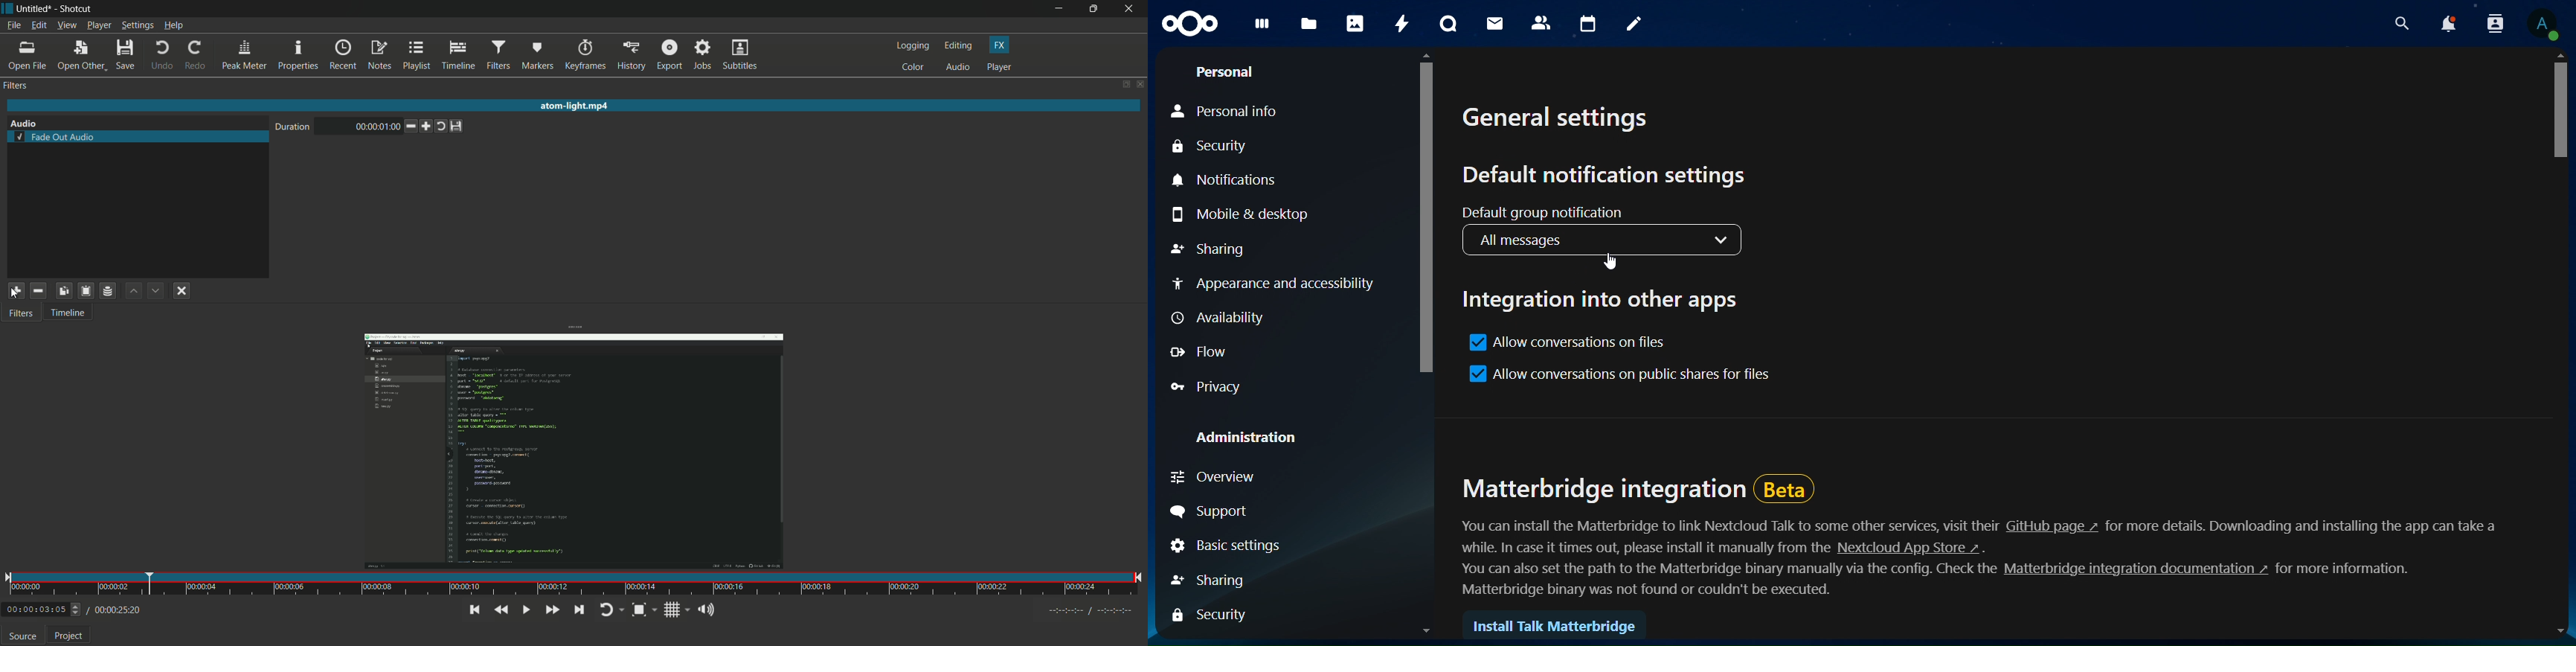 This screenshot has width=2576, height=672. What do you see at coordinates (1402, 21) in the screenshot?
I see `activity` at bounding box center [1402, 21].